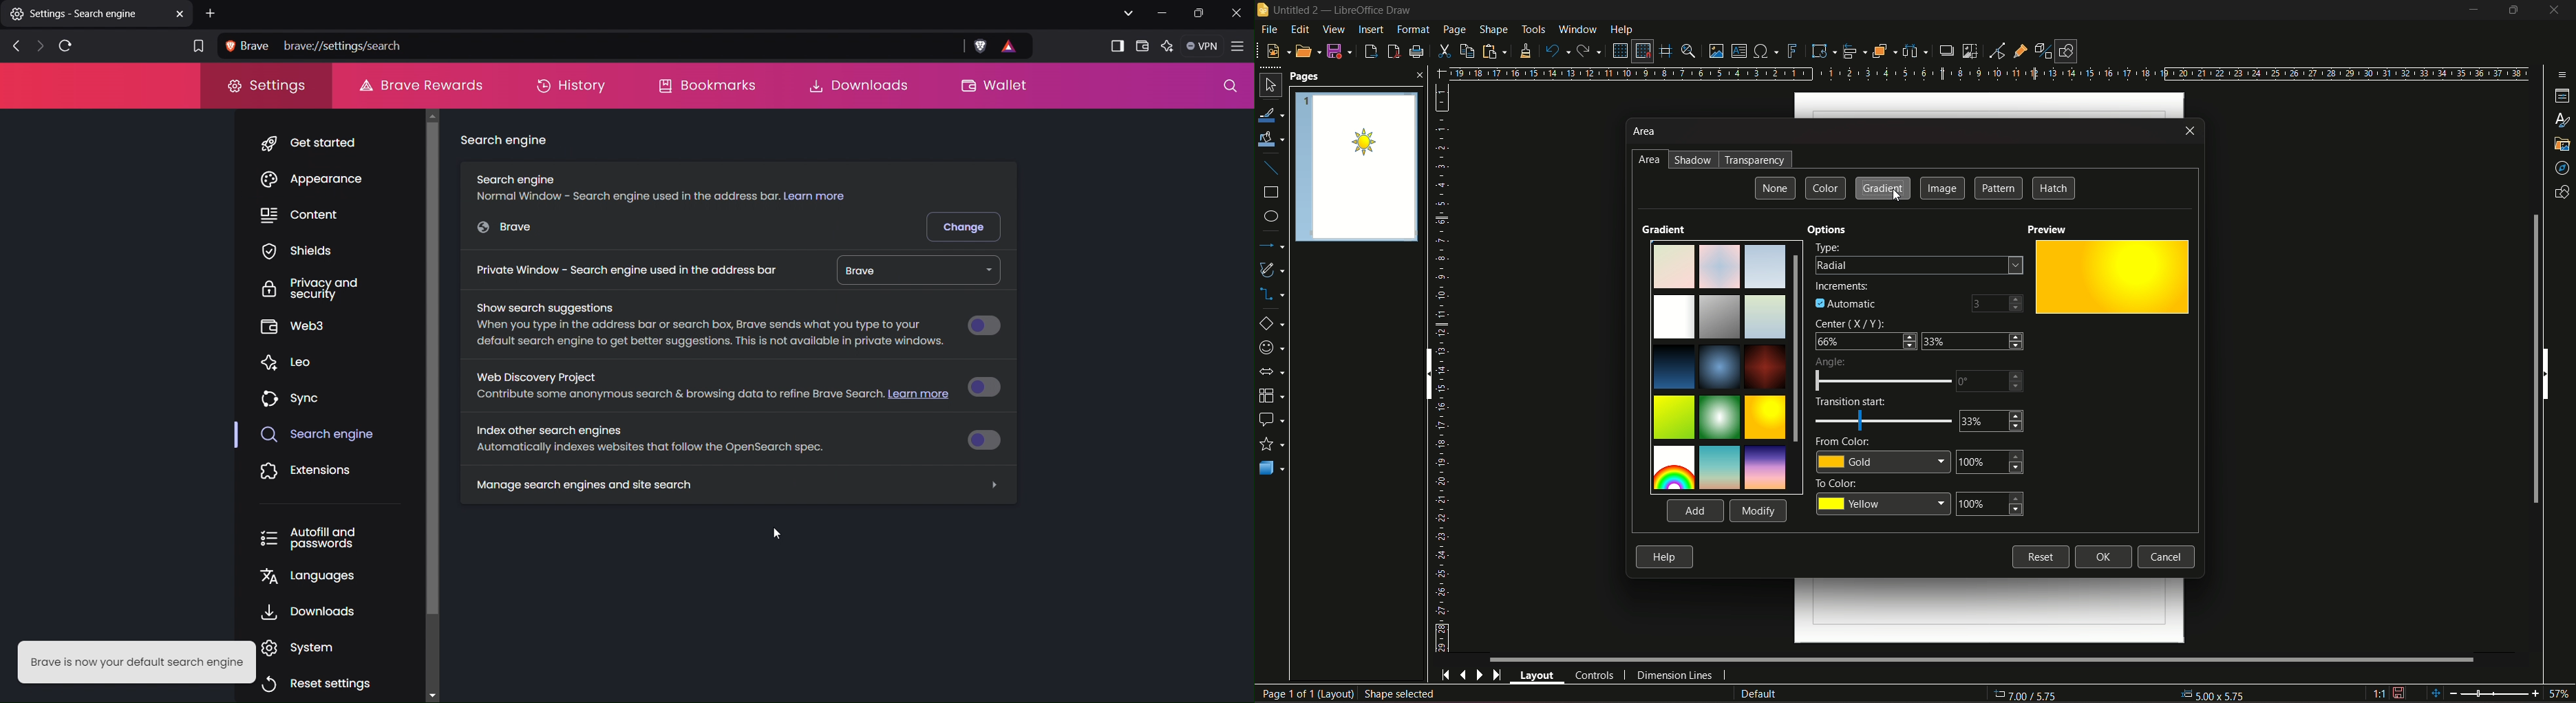 The width and height of the screenshot is (2576, 728). Describe the element at coordinates (1919, 501) in the screenshot. I see `To color` at that location.